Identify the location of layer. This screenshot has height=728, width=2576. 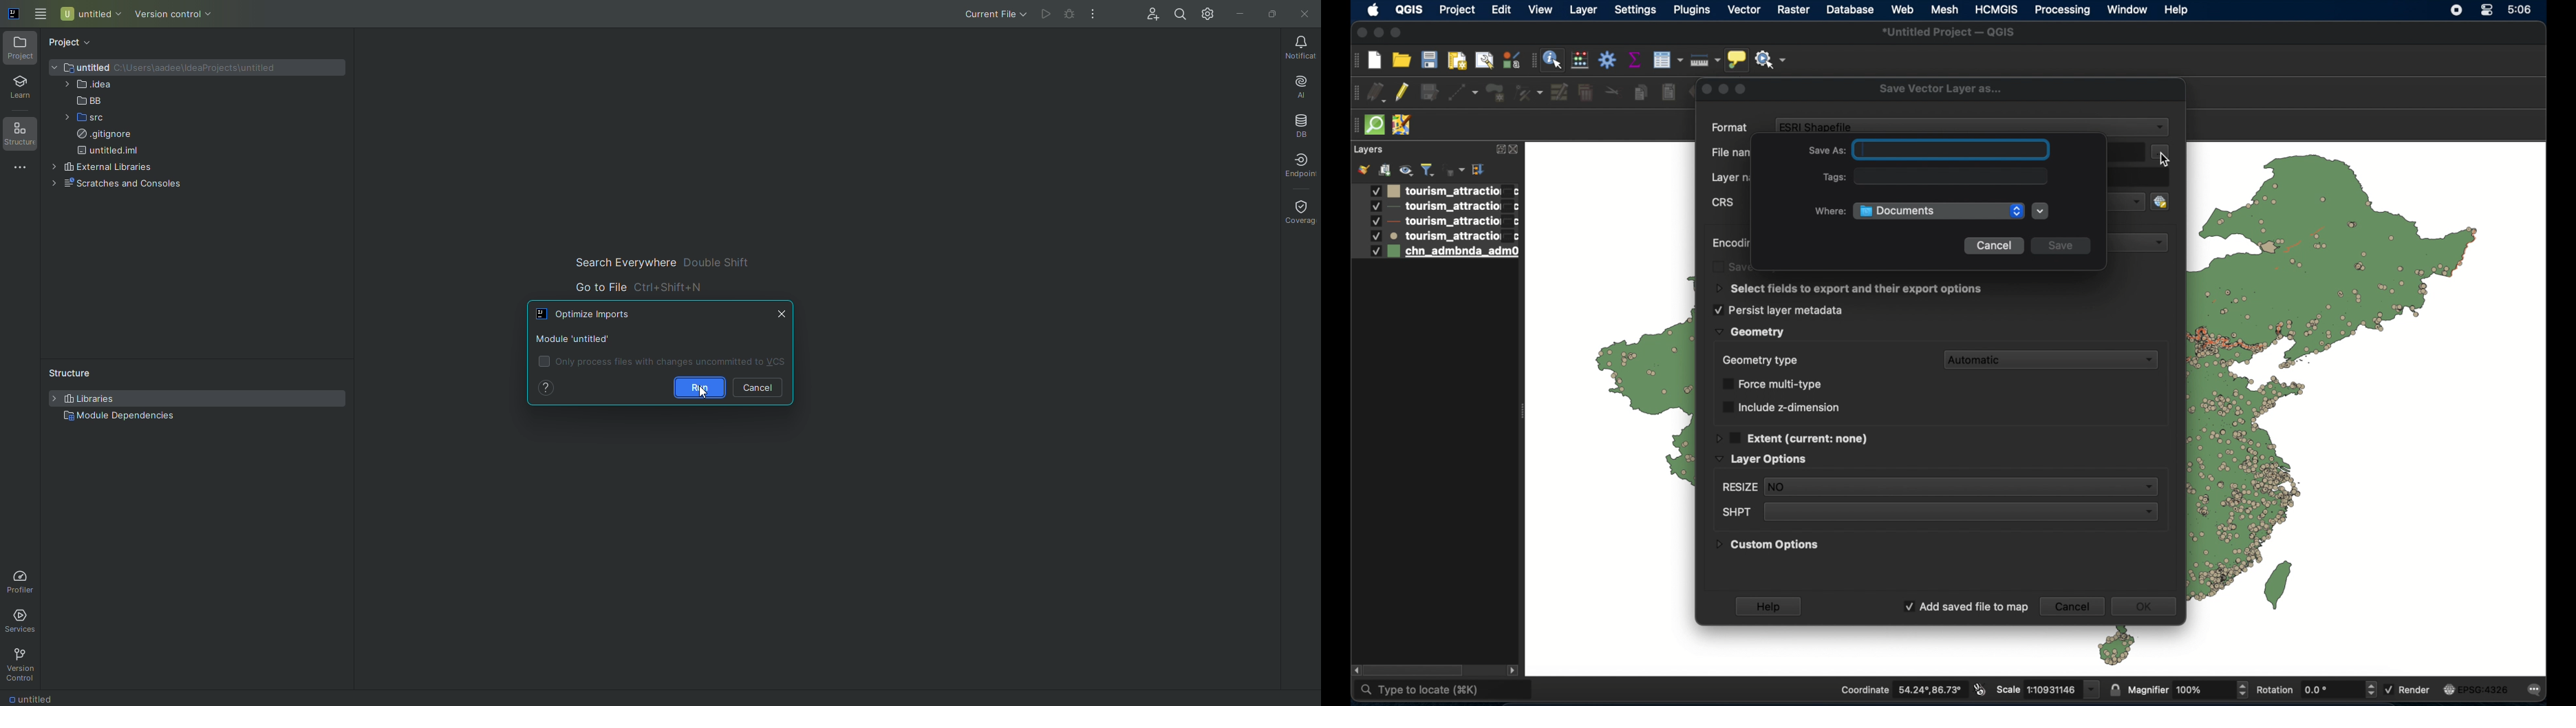
(1583, 12).